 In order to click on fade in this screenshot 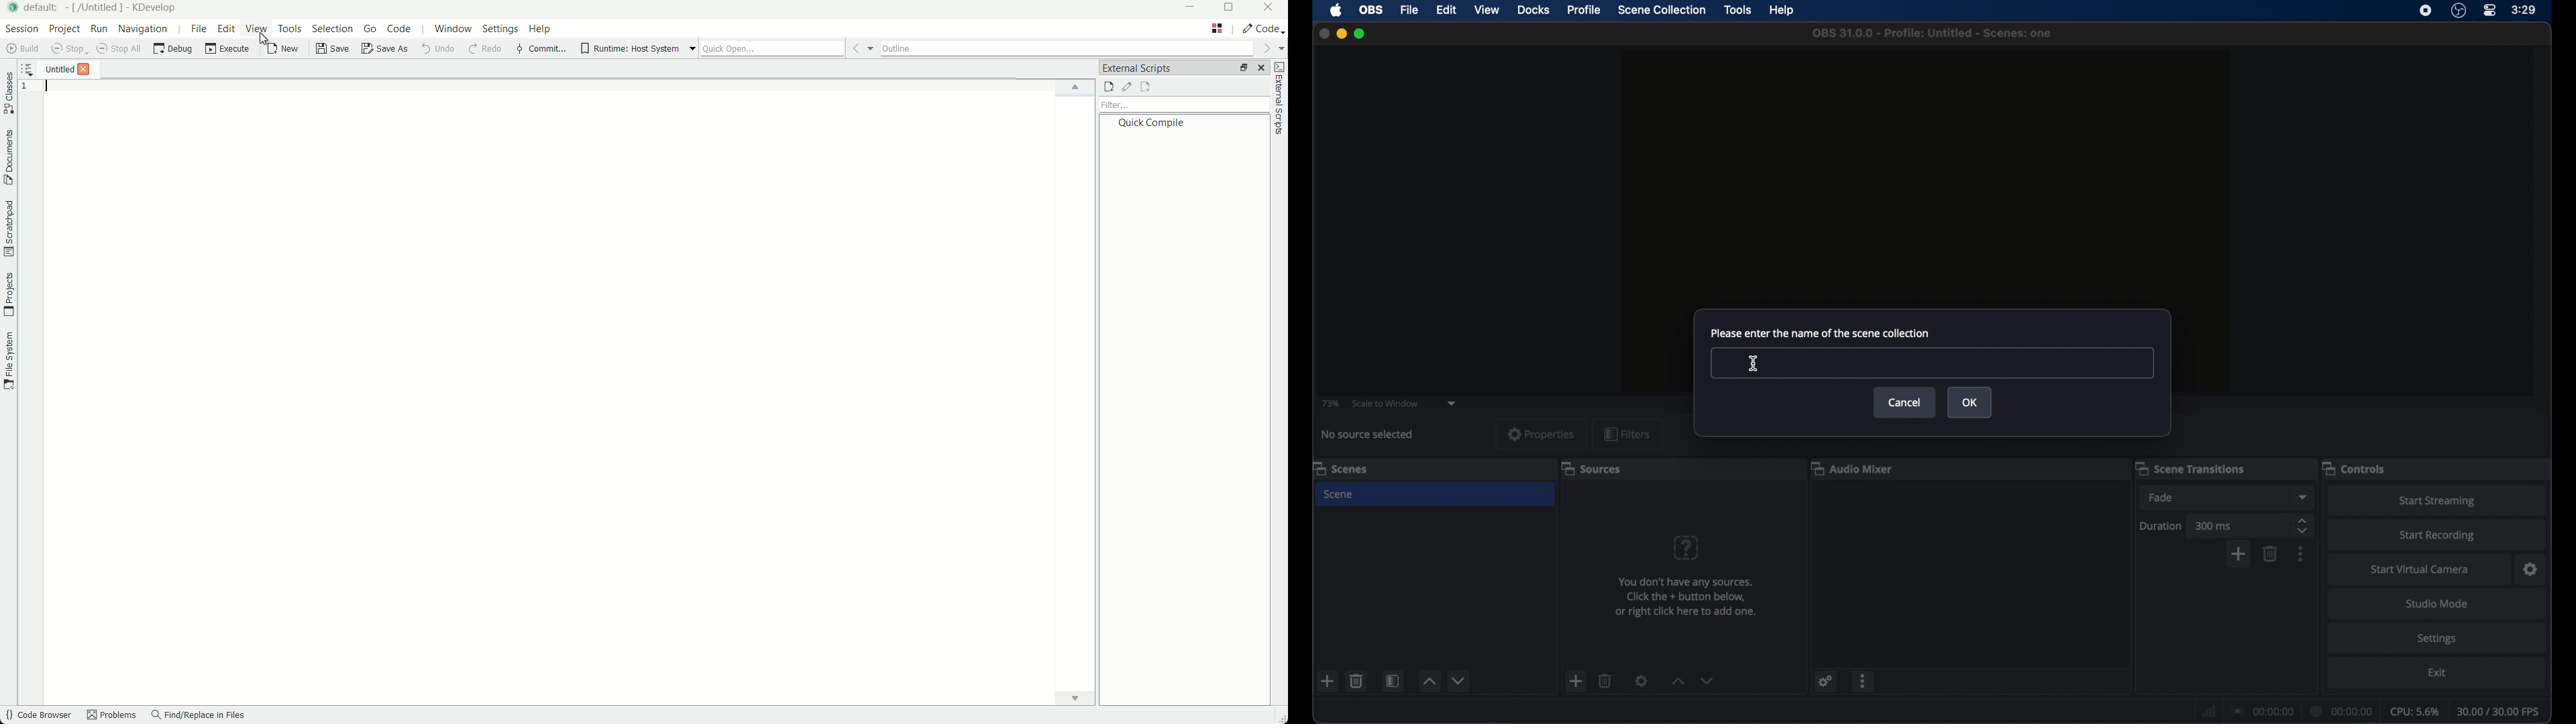, I will do `click(2161, 497)`.